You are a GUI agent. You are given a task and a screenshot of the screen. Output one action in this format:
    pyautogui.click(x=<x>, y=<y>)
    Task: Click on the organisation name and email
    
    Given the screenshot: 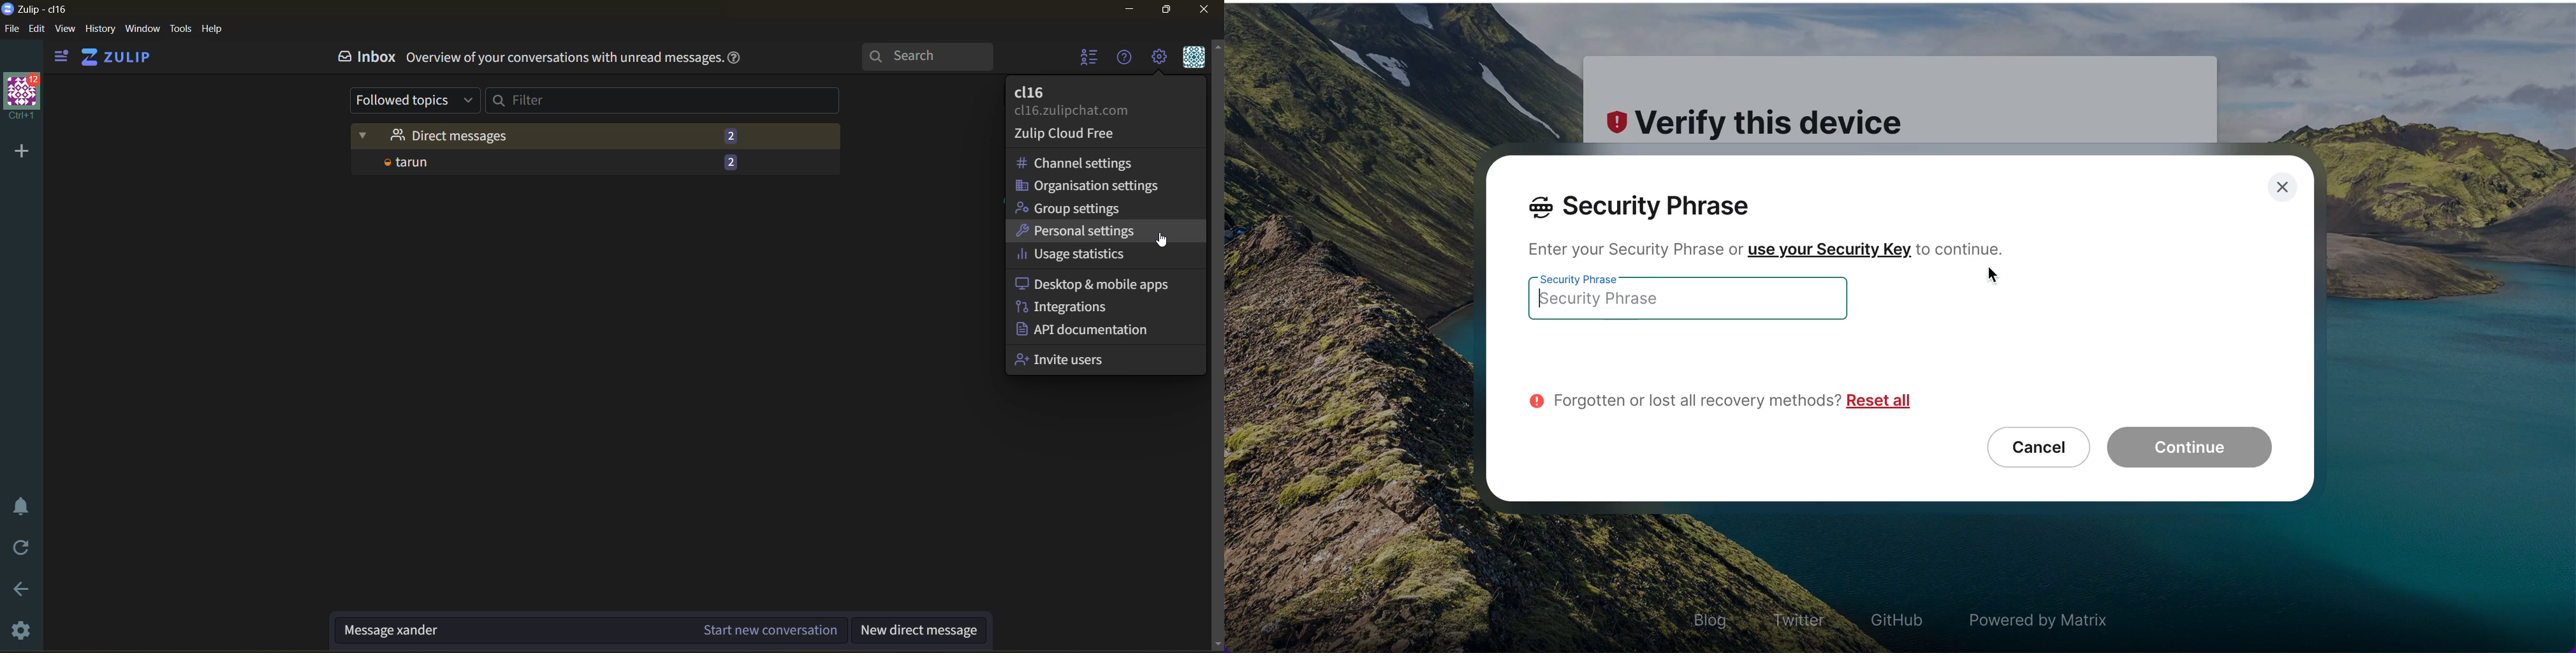 What is the action you would take?
    pyautogui.click(x=1087, y=101)
    